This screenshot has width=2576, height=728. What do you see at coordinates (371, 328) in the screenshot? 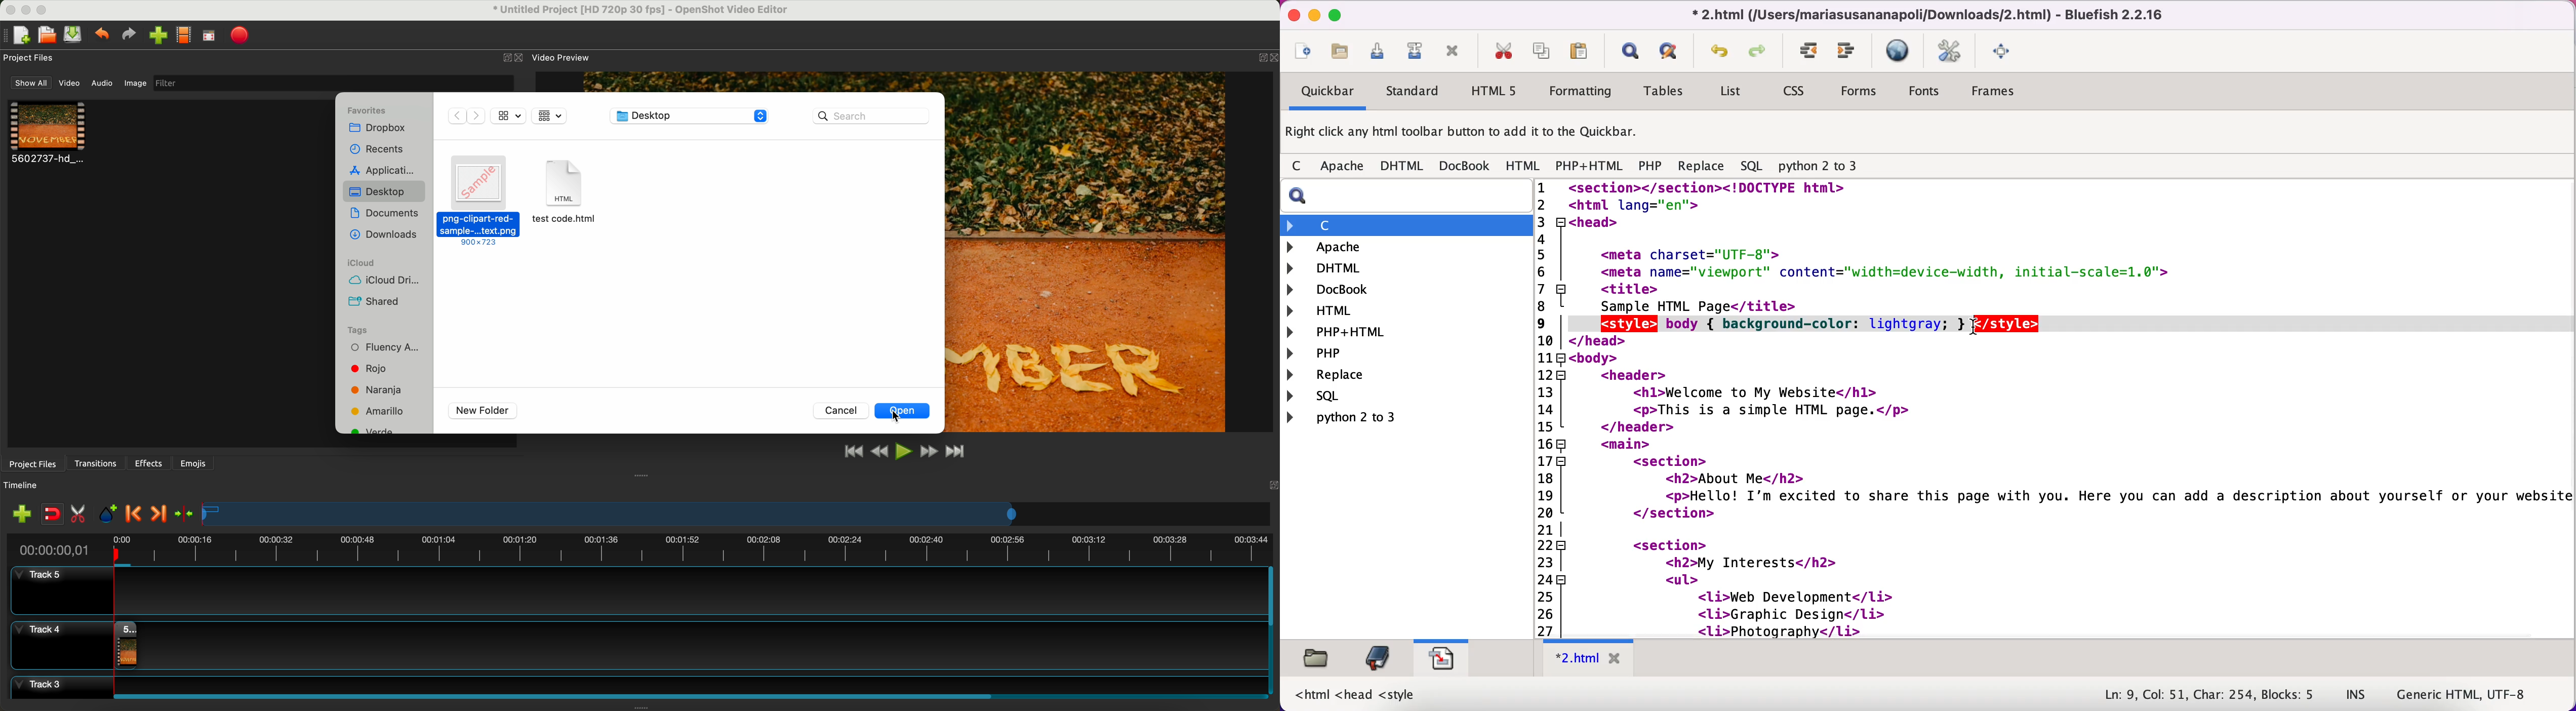
I see `tags` at bounding box center [371, 328].